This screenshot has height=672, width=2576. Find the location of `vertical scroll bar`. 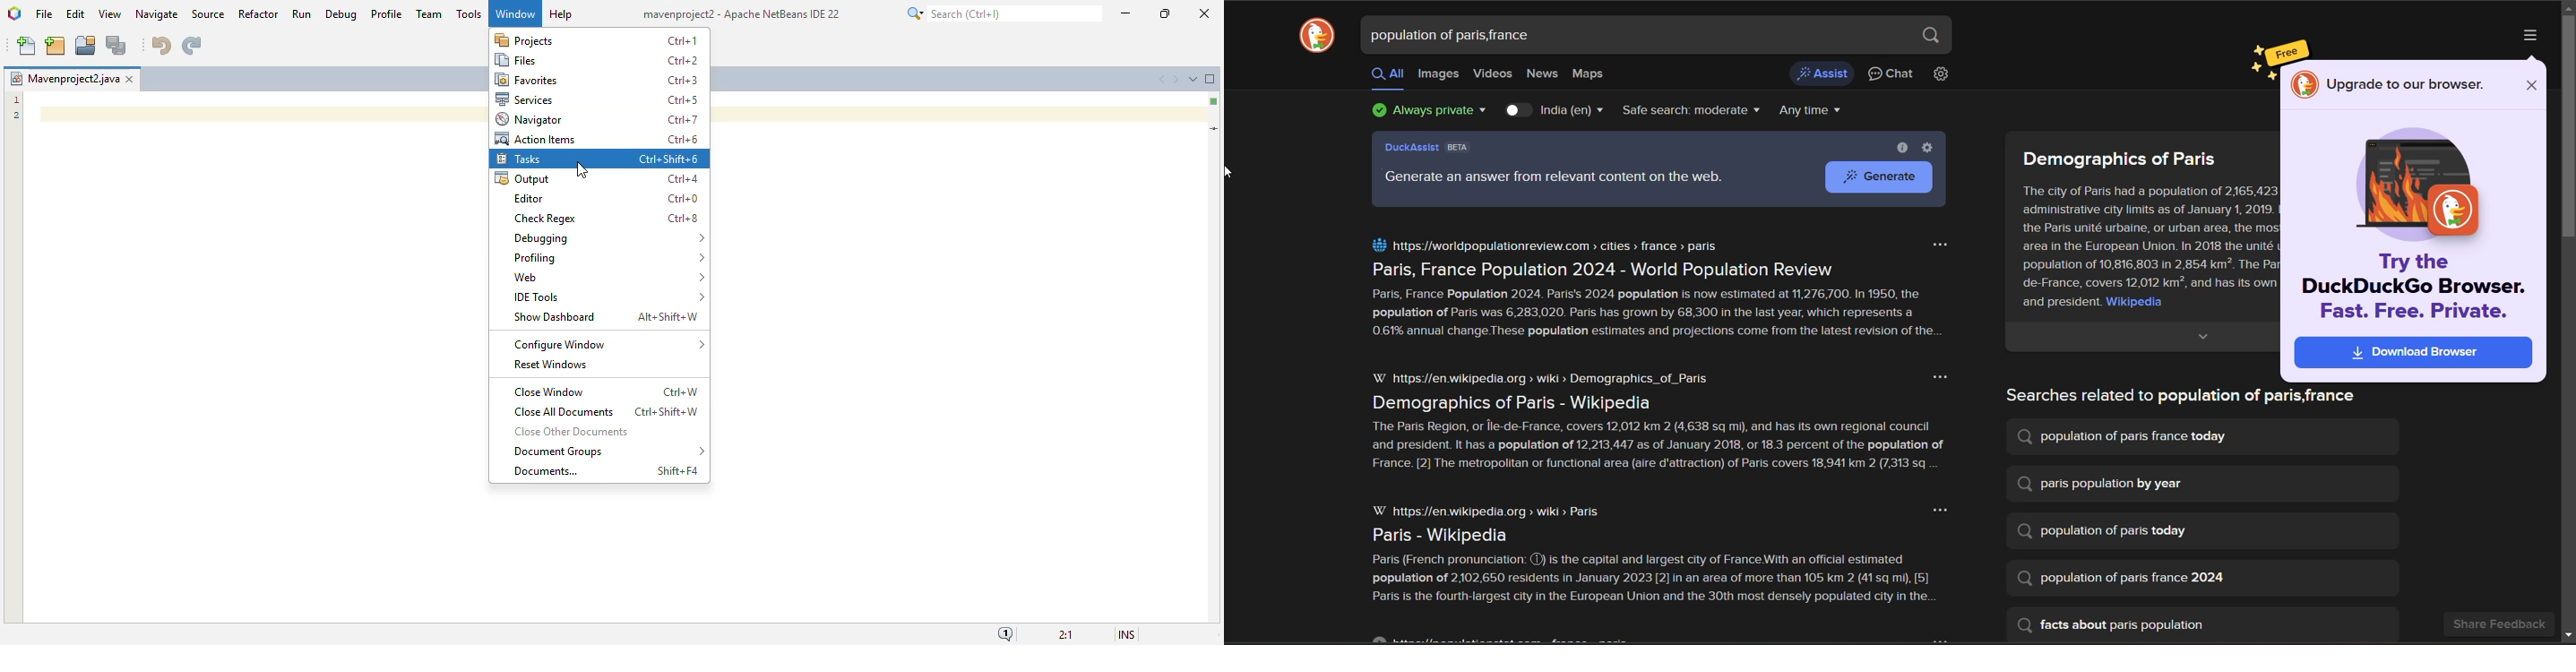

vertical scroll bar is located at coordinates (2568, 323).